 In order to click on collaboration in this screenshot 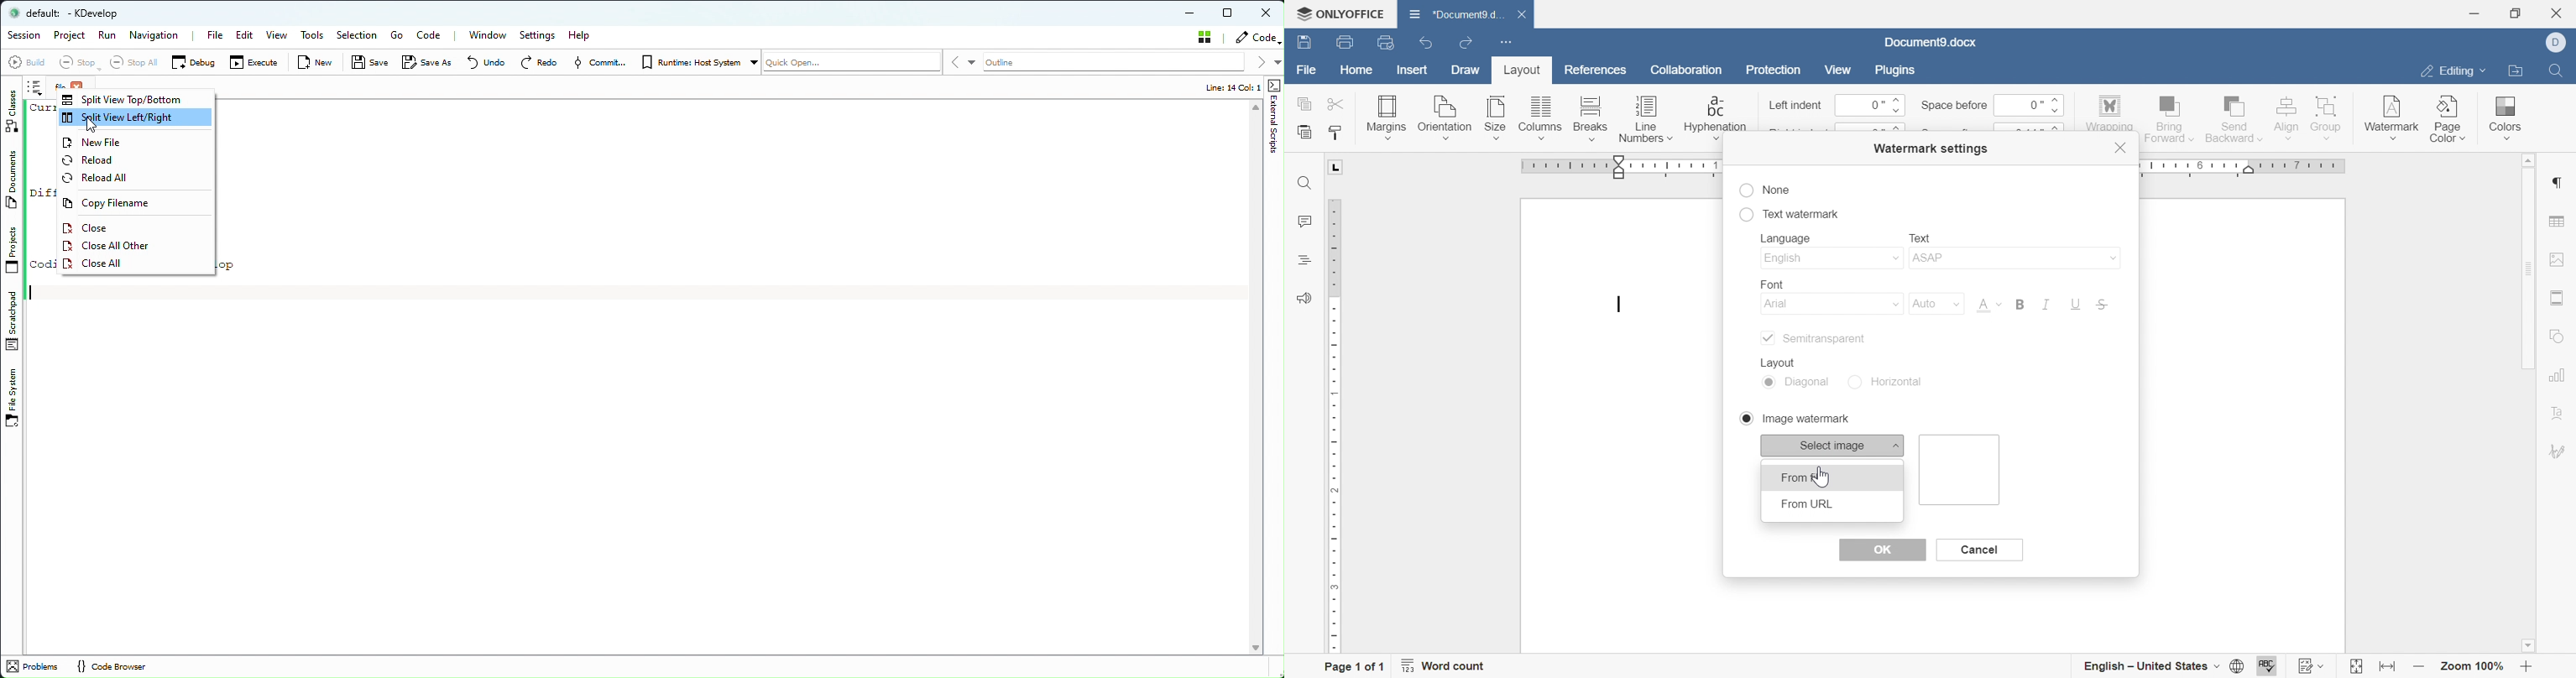, I will do `click(1689, 73)`.